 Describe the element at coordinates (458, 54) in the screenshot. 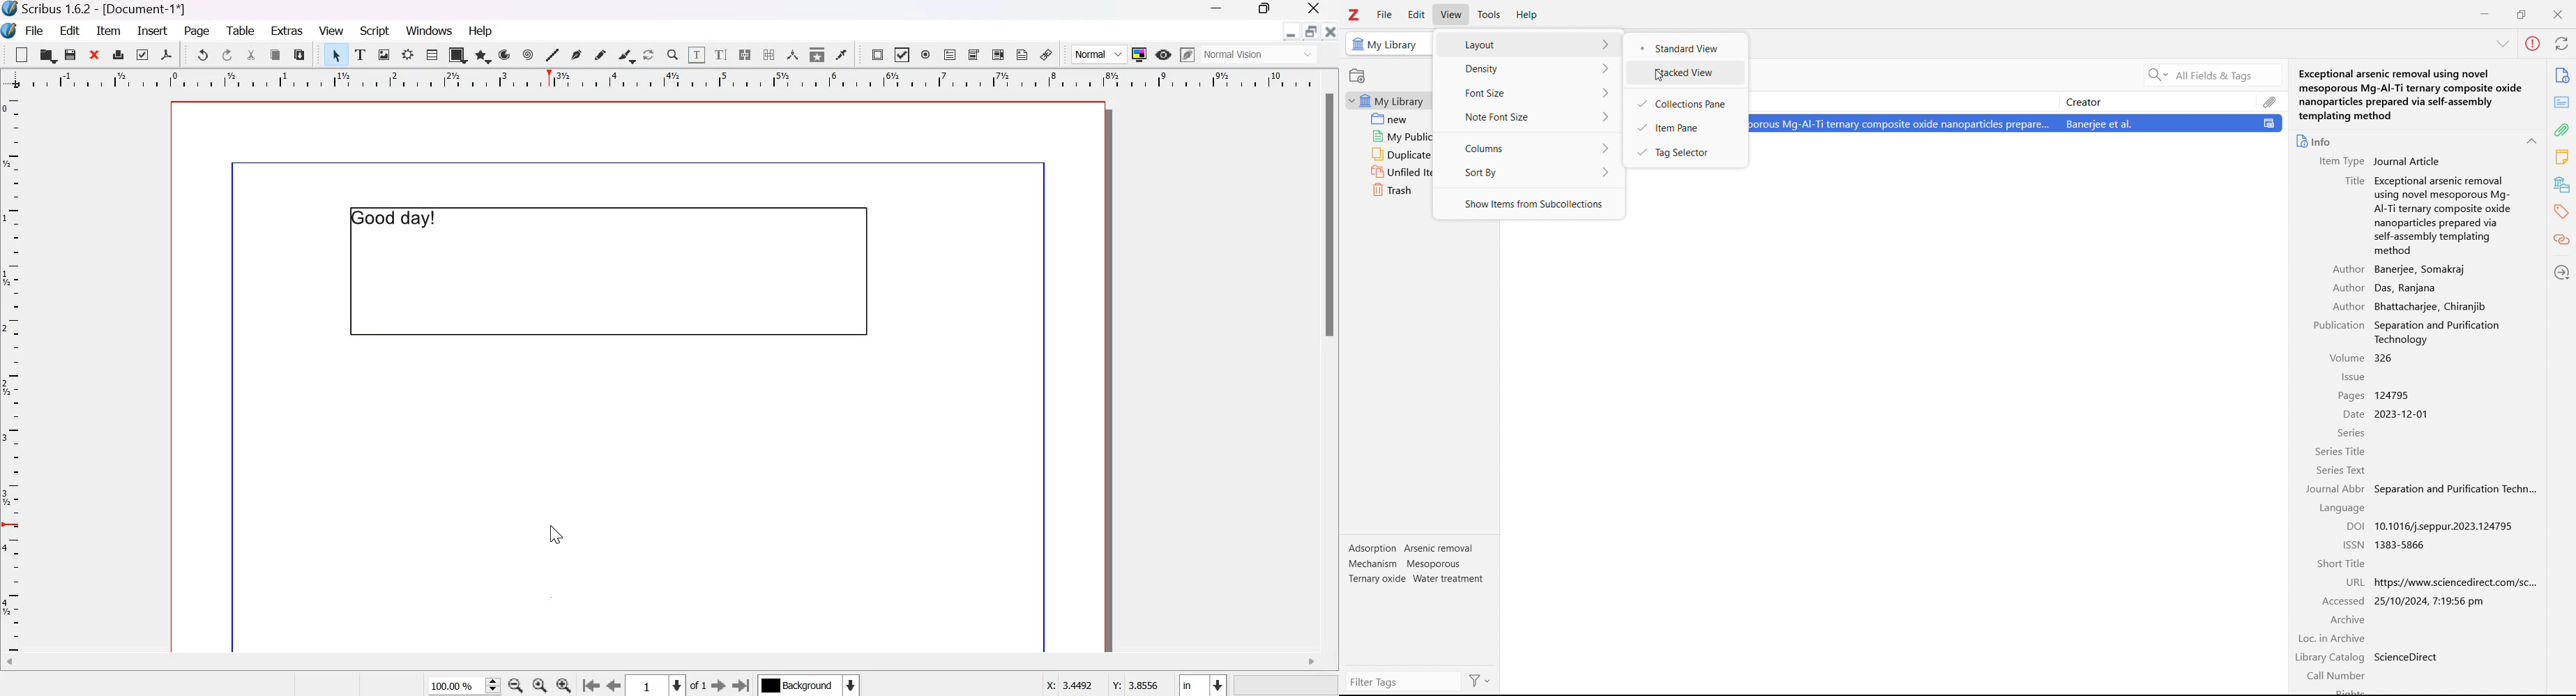

I see `shape` at that location.